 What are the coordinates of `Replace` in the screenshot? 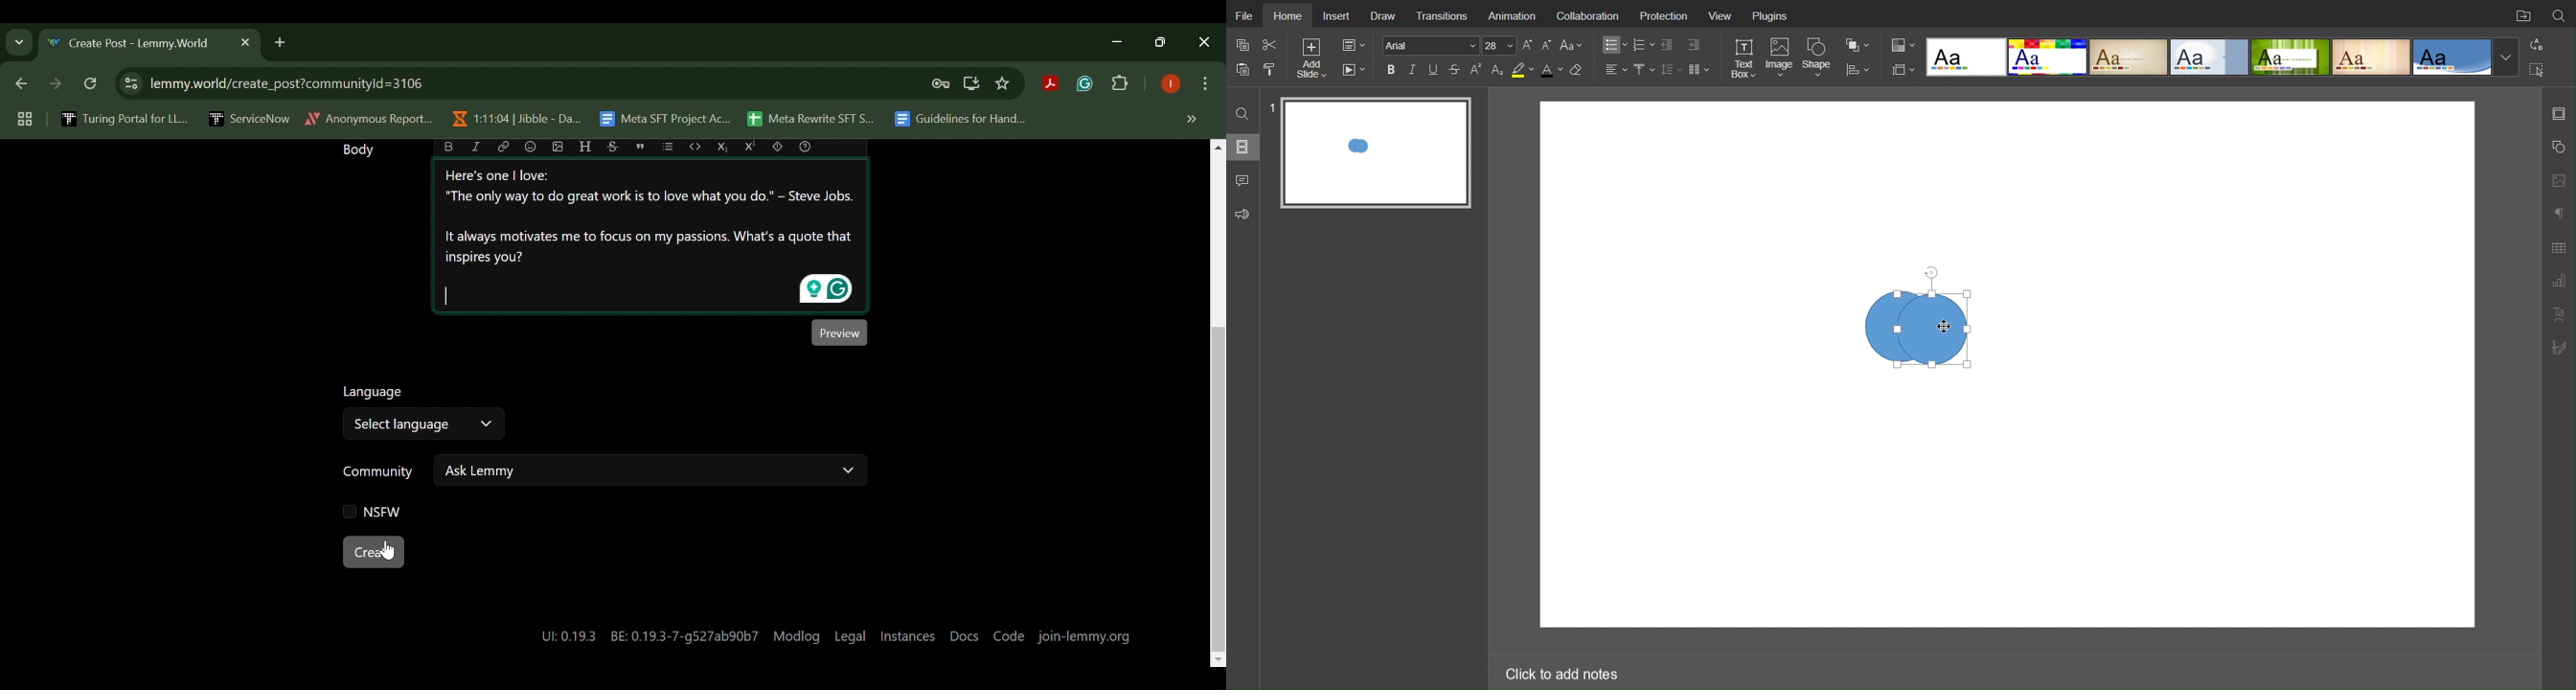 It's located at (2537, 44).